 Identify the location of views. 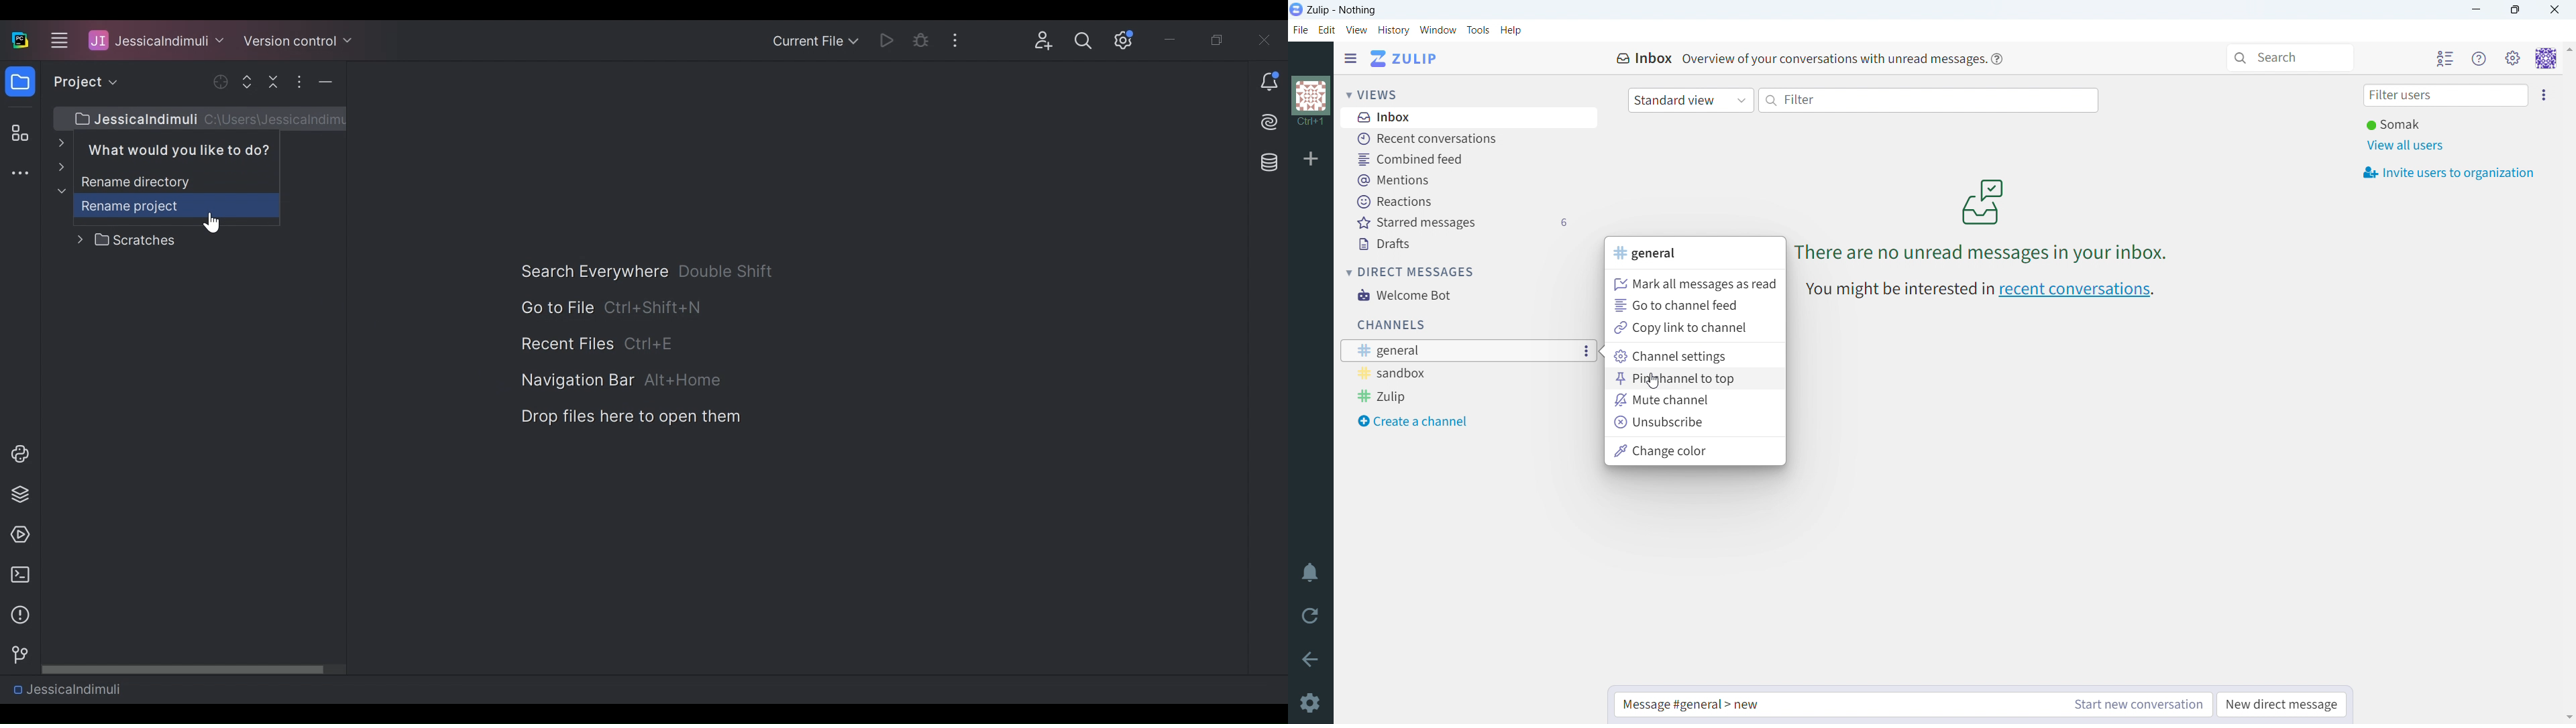
(1372, 94).